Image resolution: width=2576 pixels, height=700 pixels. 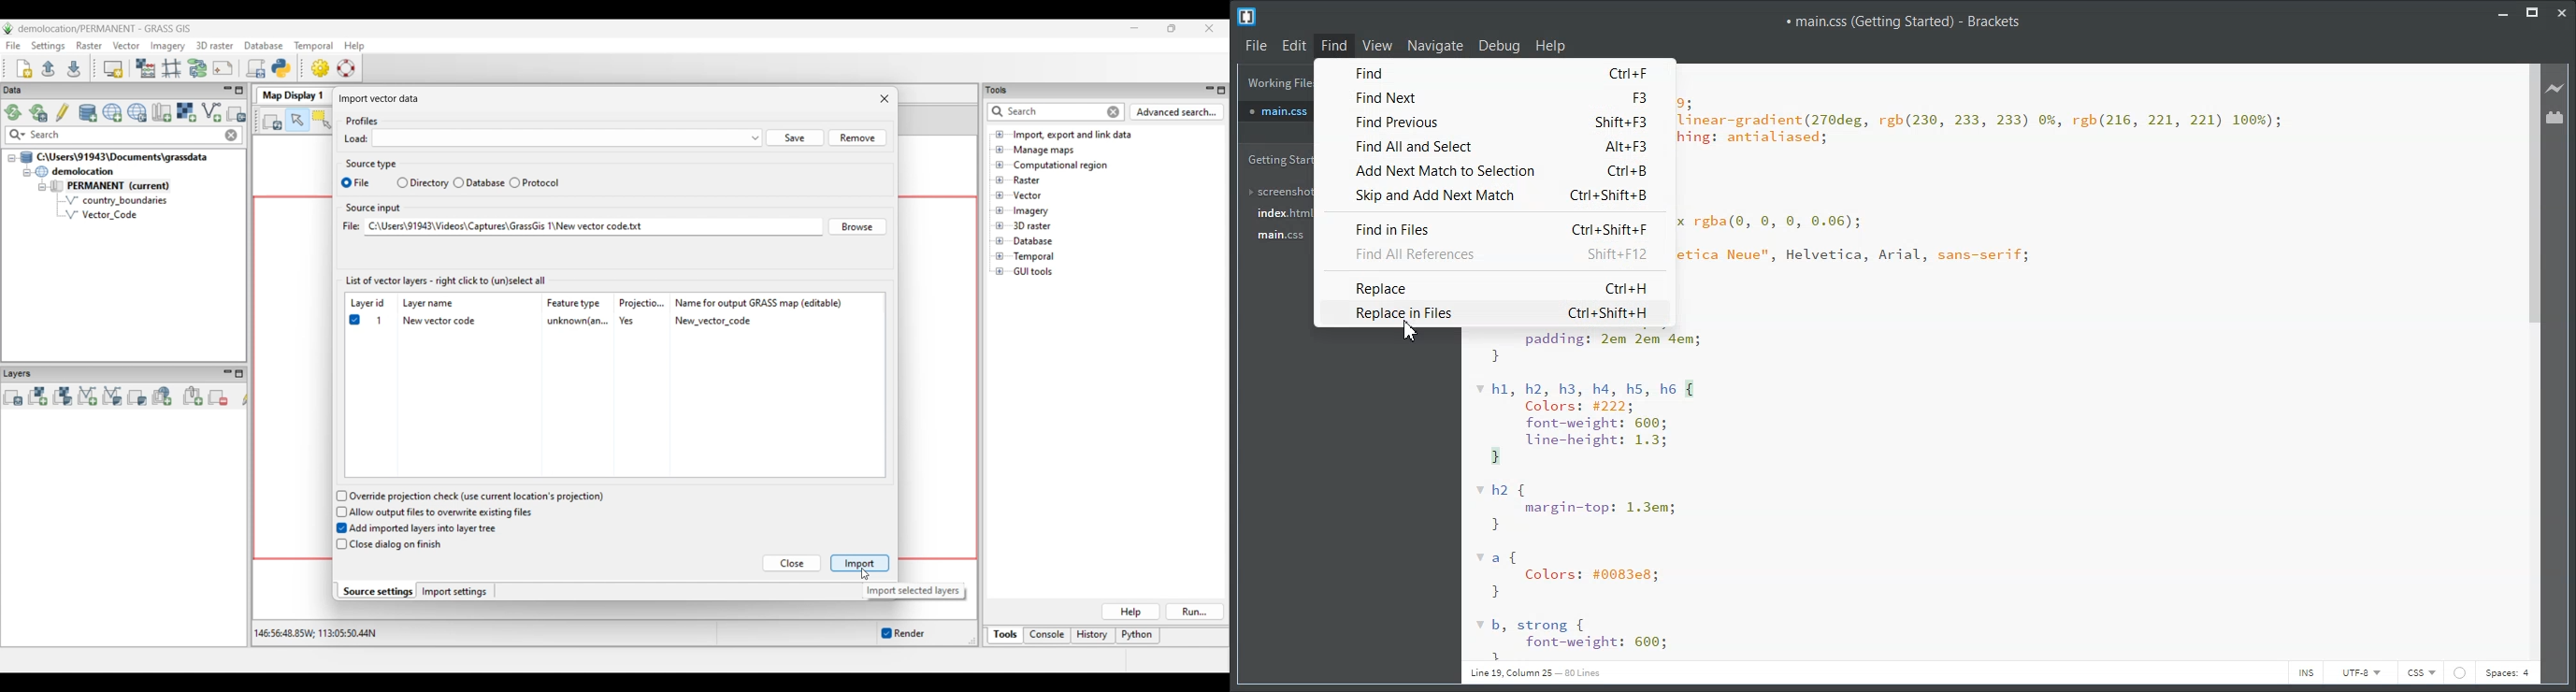 I want to click on File, so click(x=1255, y=44).